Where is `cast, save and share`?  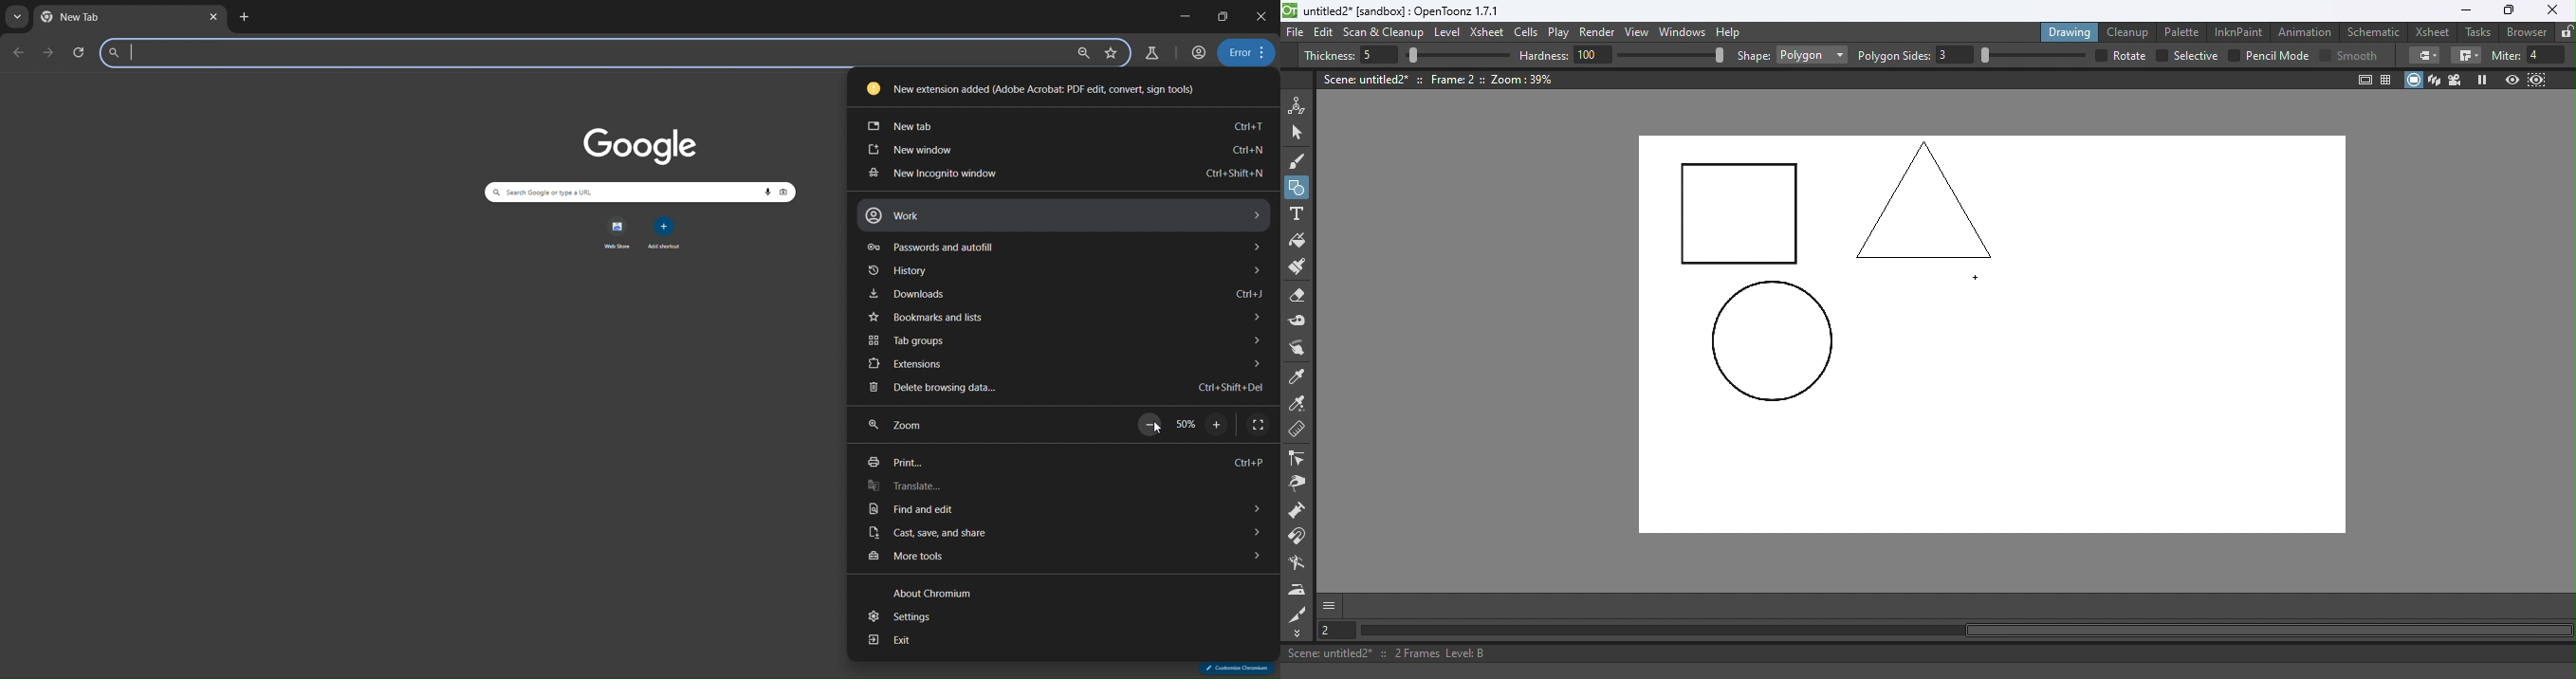 cast, save and share is located at coordinates (1062, 534).